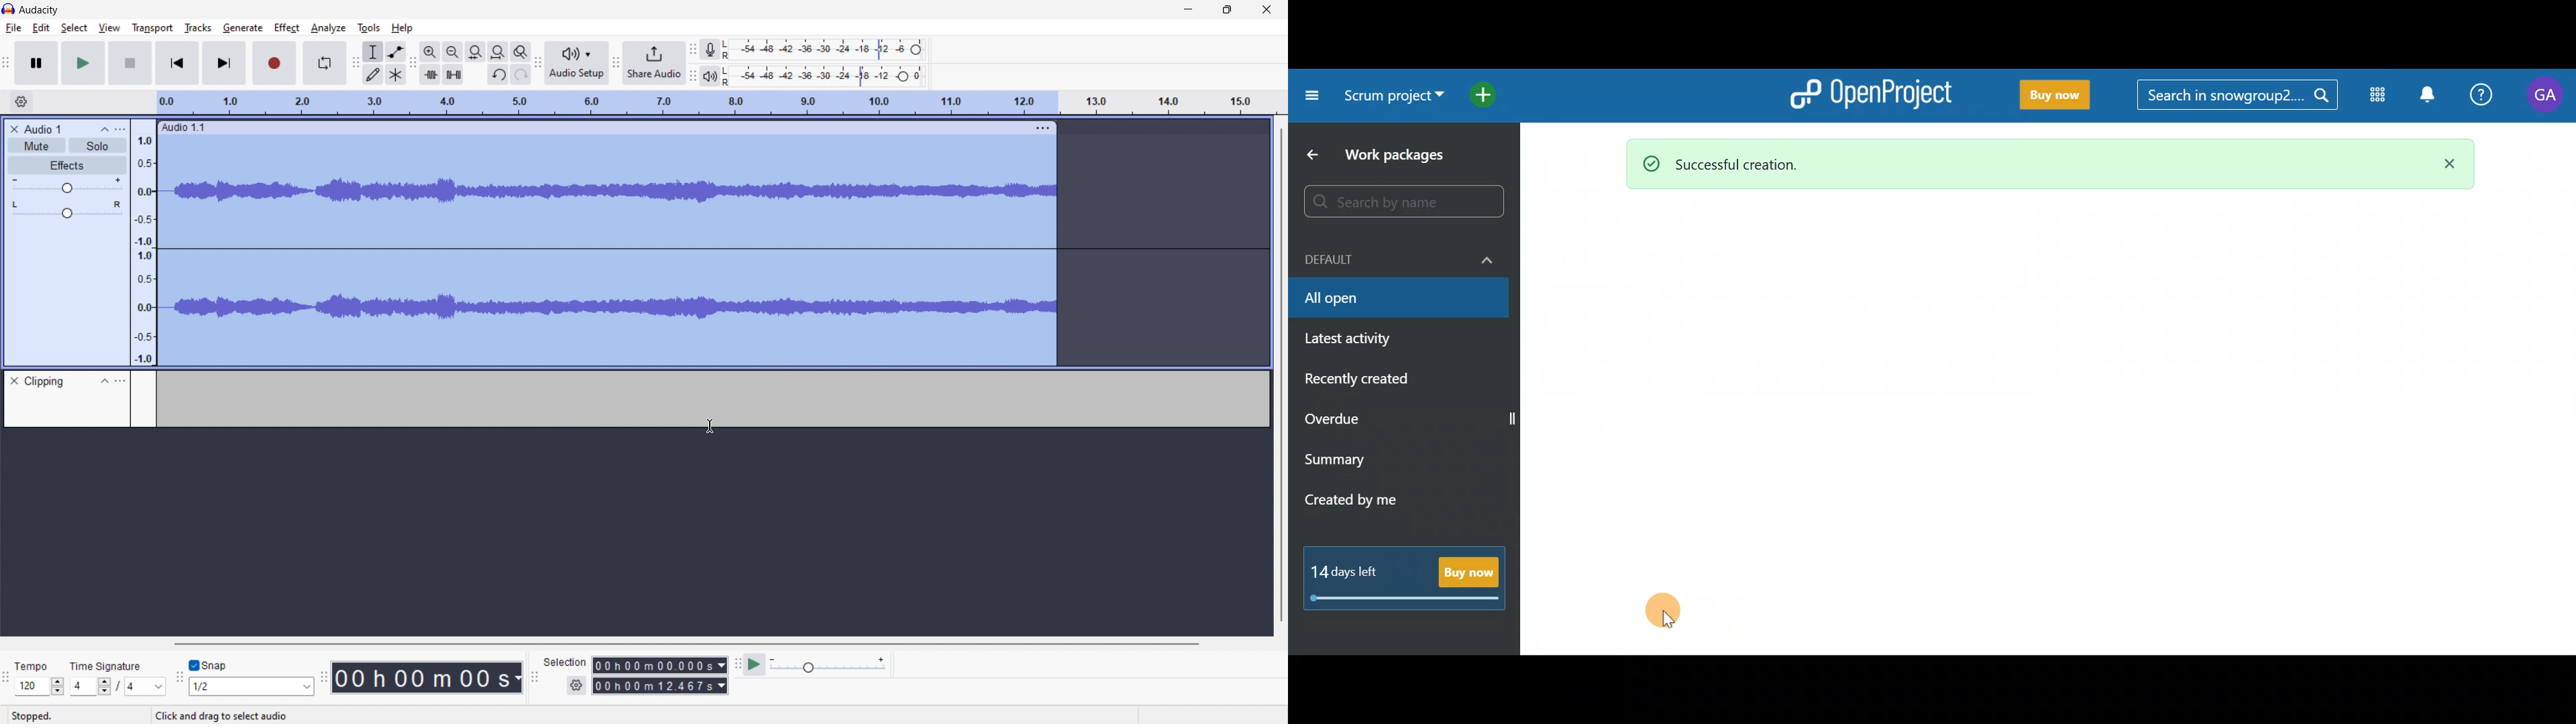  Describe the element at coordinates (570, 661) in the screenshot. I see `Selection` at that location.